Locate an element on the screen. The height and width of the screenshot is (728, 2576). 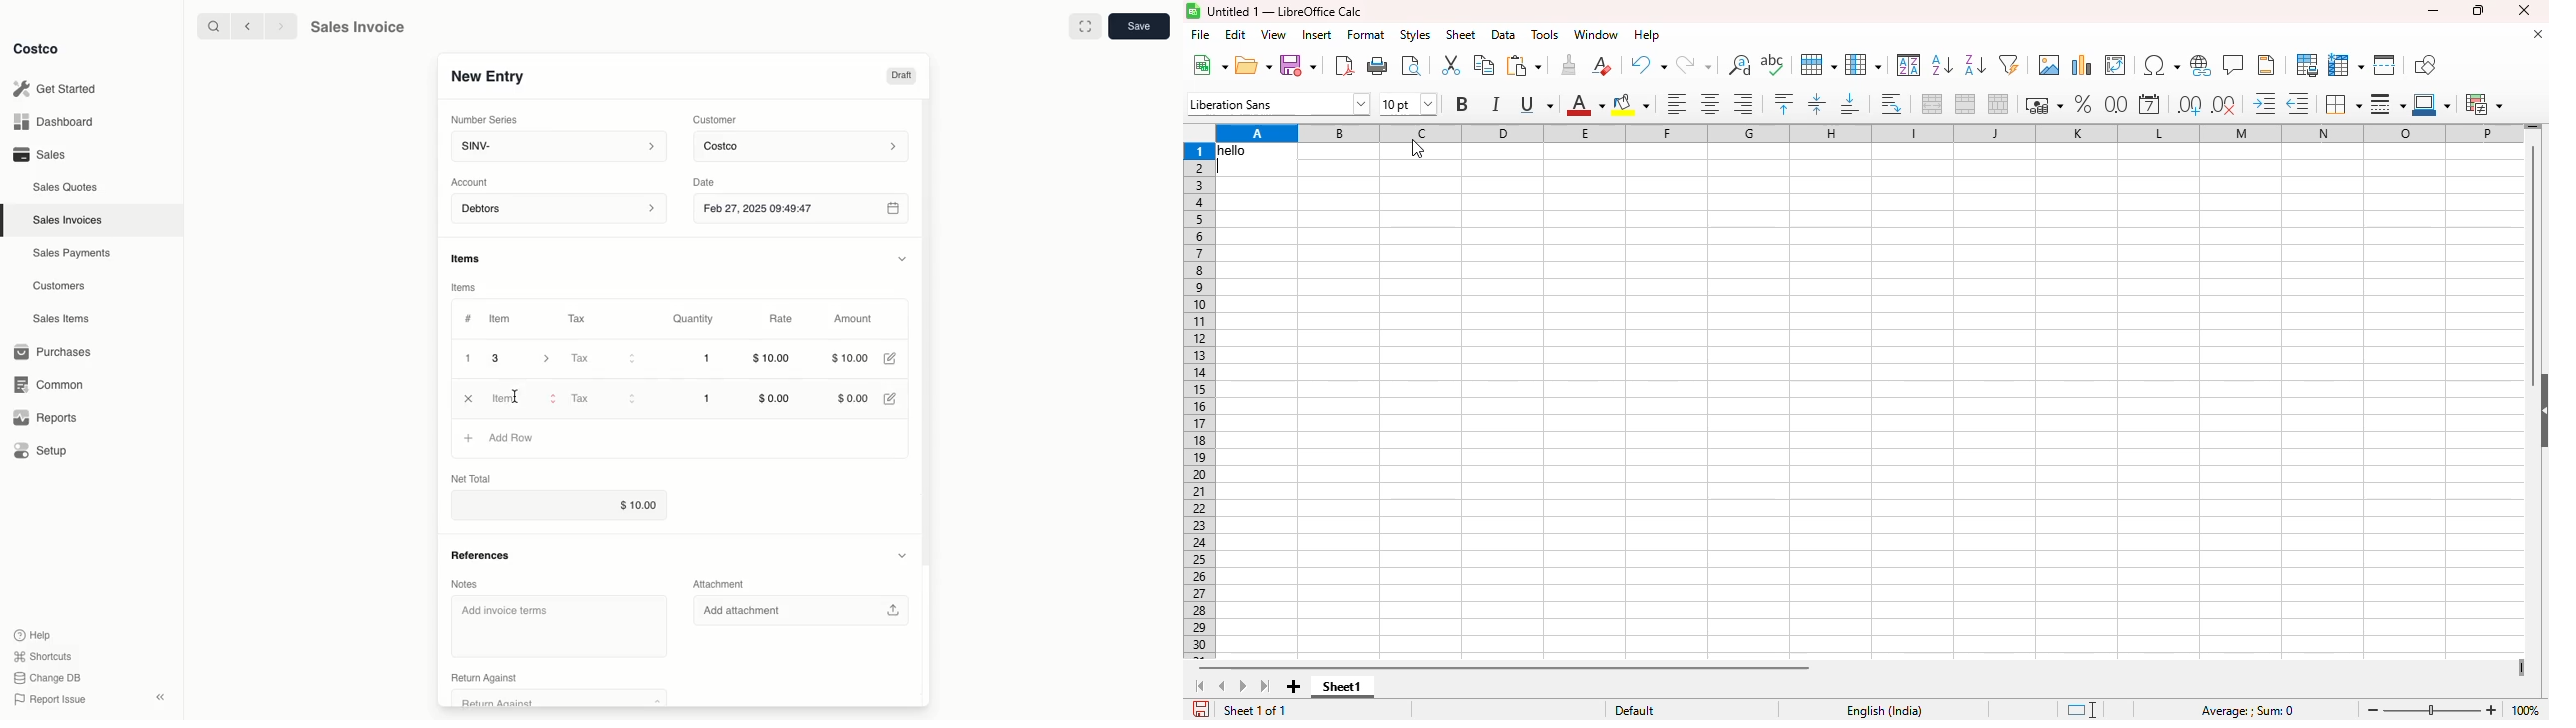
Edit is located at coordinates (893, 358).